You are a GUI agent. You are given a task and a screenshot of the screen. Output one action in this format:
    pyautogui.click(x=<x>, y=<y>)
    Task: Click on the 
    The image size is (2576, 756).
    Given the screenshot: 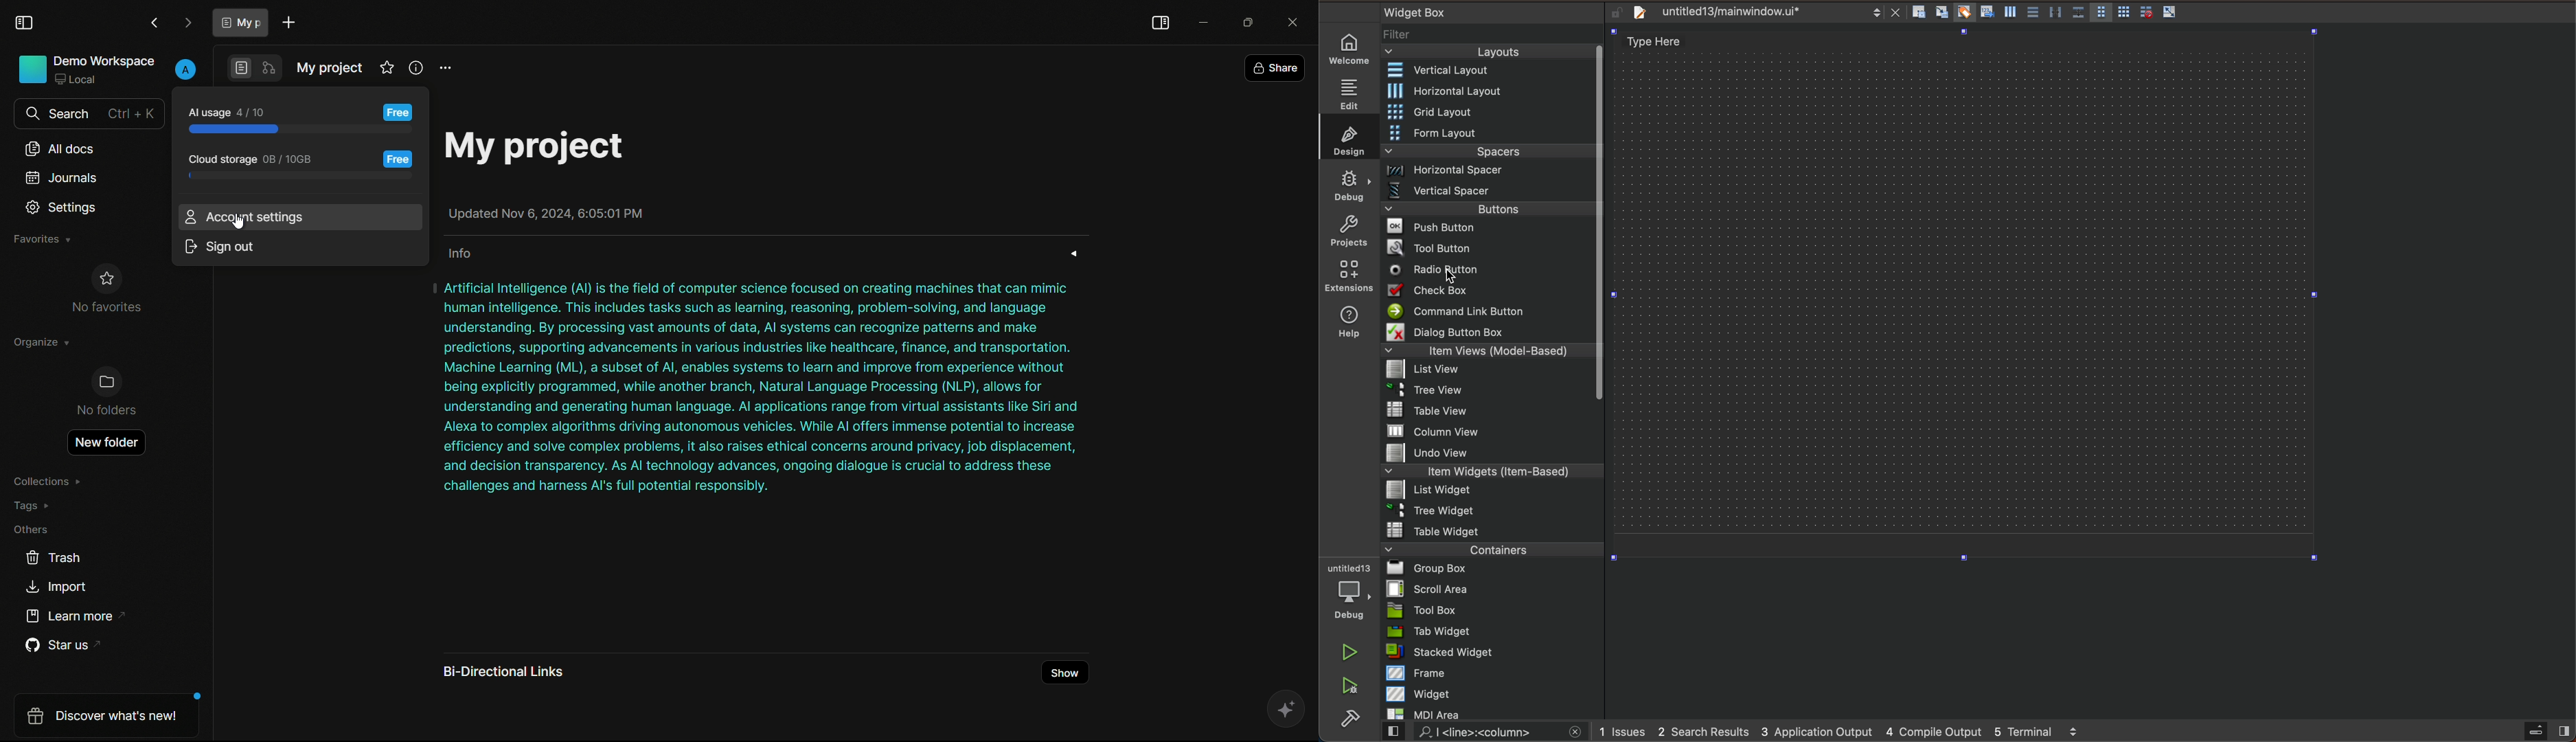 What is the action you would take?
    pyautogui.click(x=2124, y=13)
    